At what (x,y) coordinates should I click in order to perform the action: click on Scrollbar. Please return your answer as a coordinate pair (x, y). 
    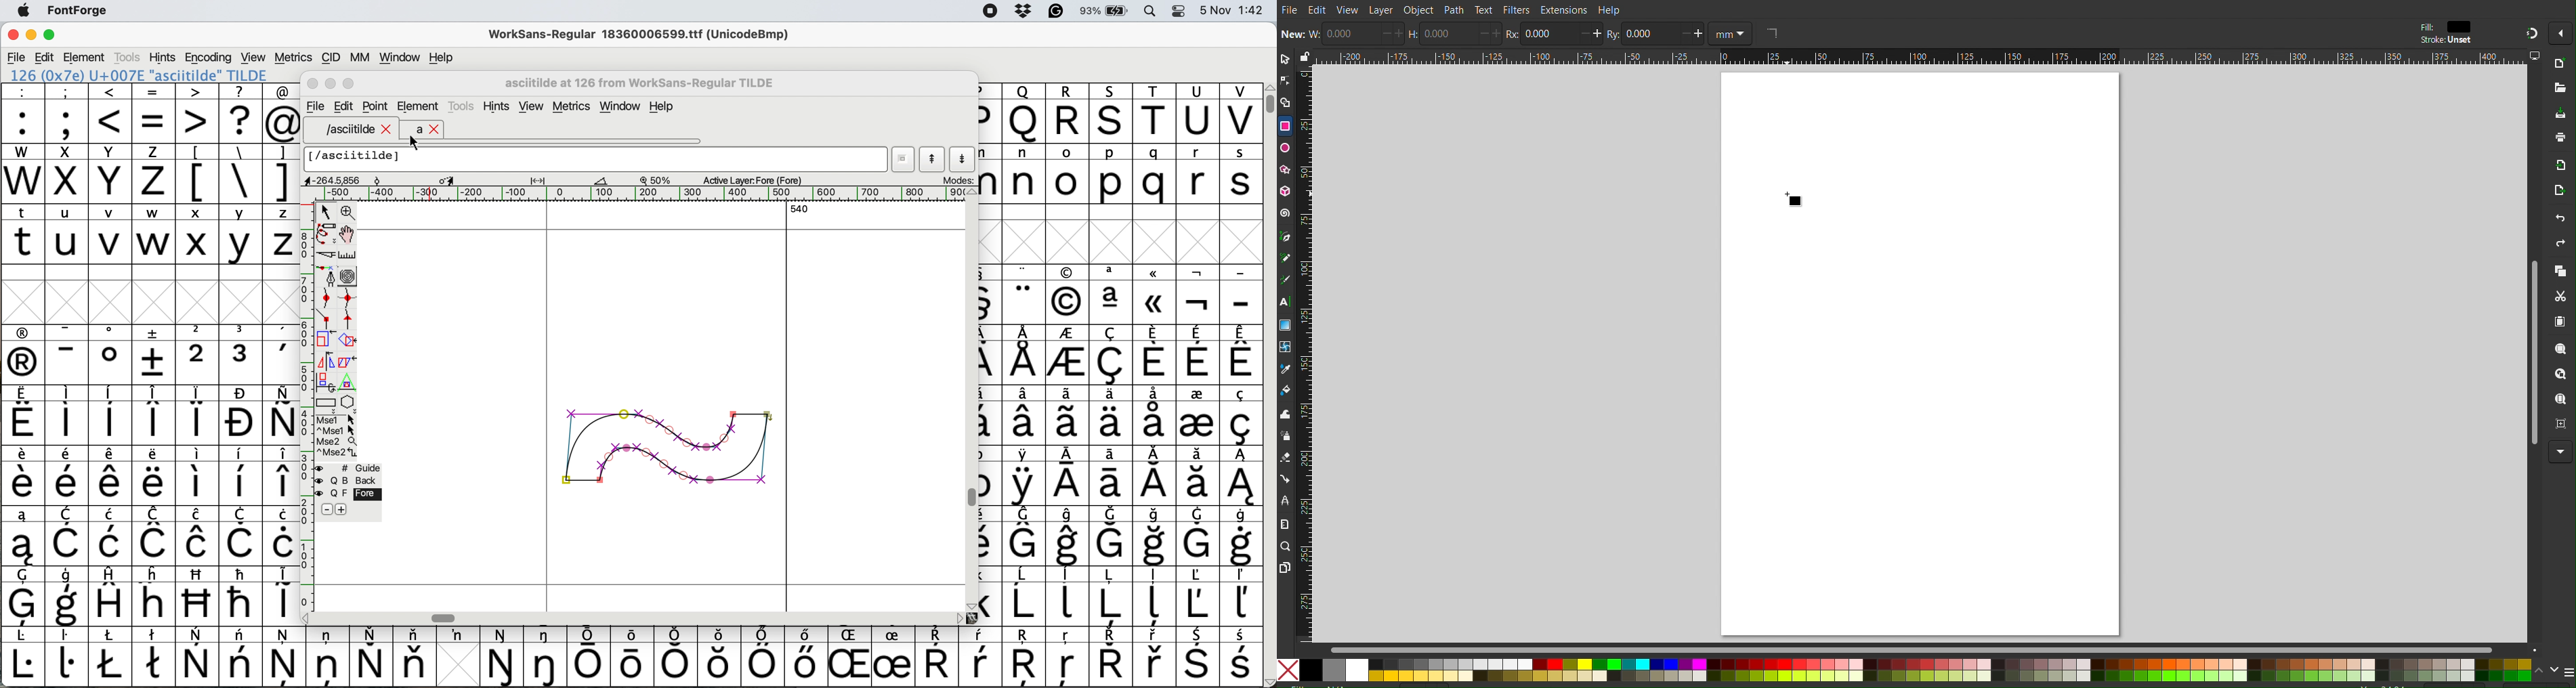
    Looking at the image, I should click on (2533, 356).